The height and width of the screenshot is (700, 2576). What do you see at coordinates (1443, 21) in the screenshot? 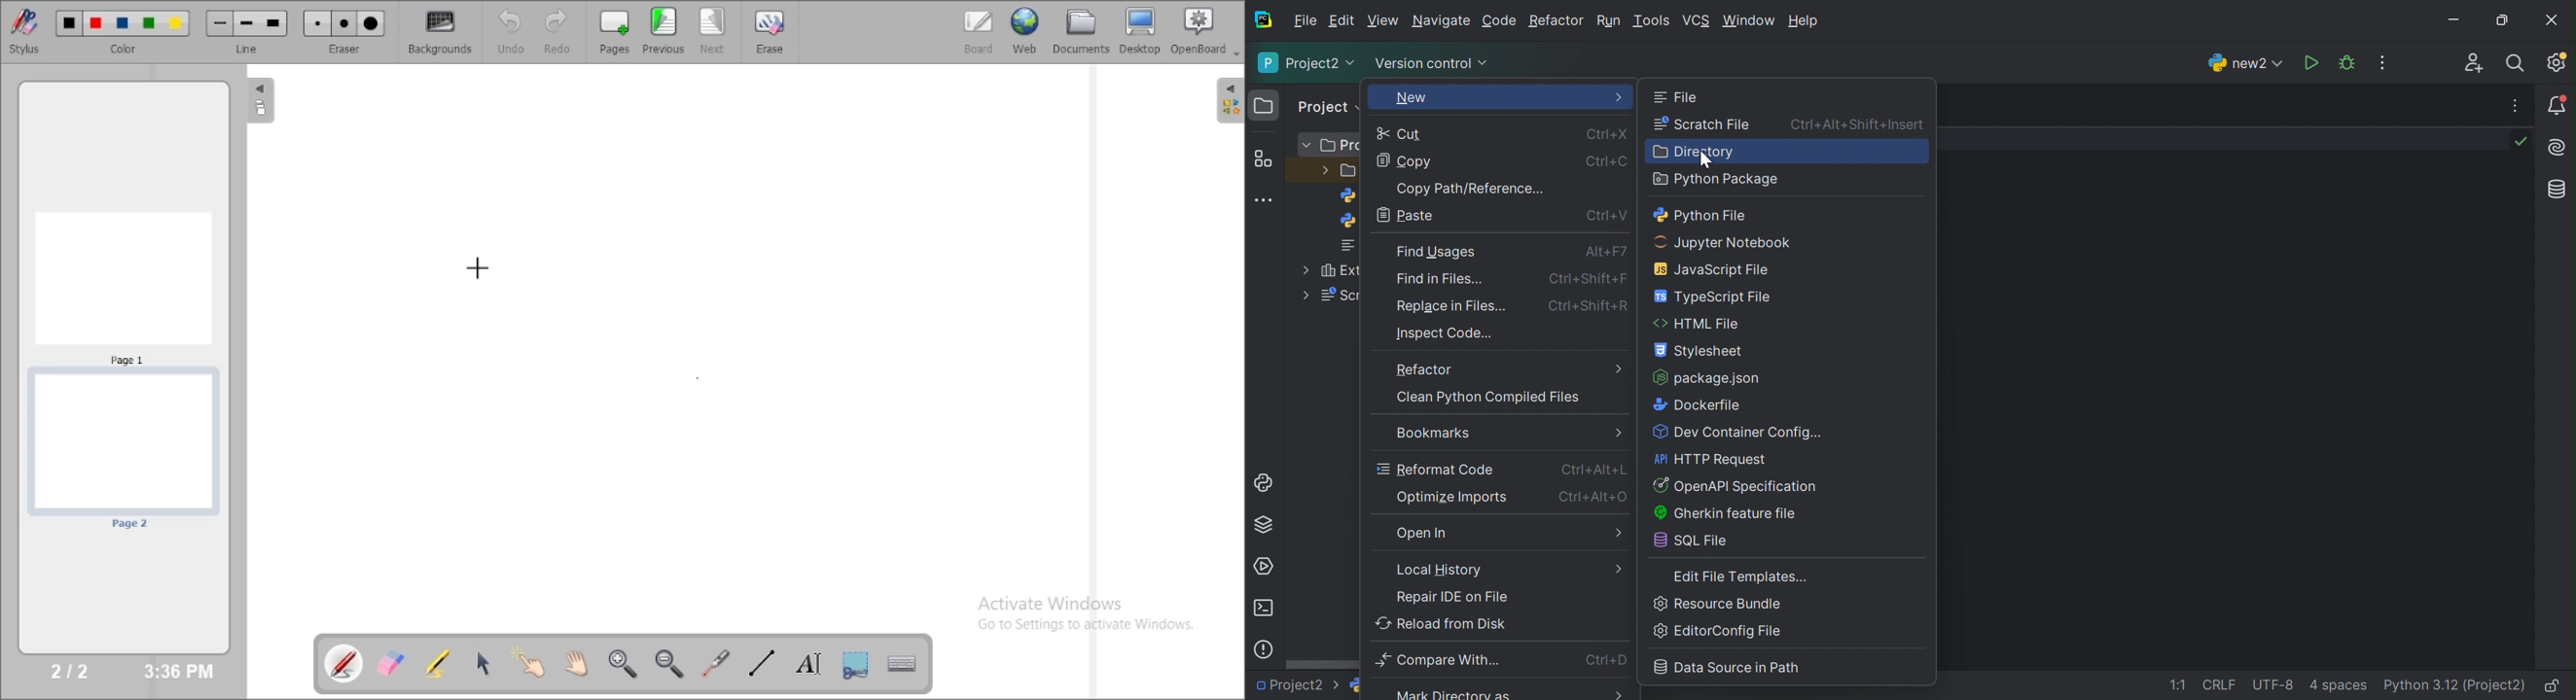
I see `Navigate` at bounding box center [1443, 21].